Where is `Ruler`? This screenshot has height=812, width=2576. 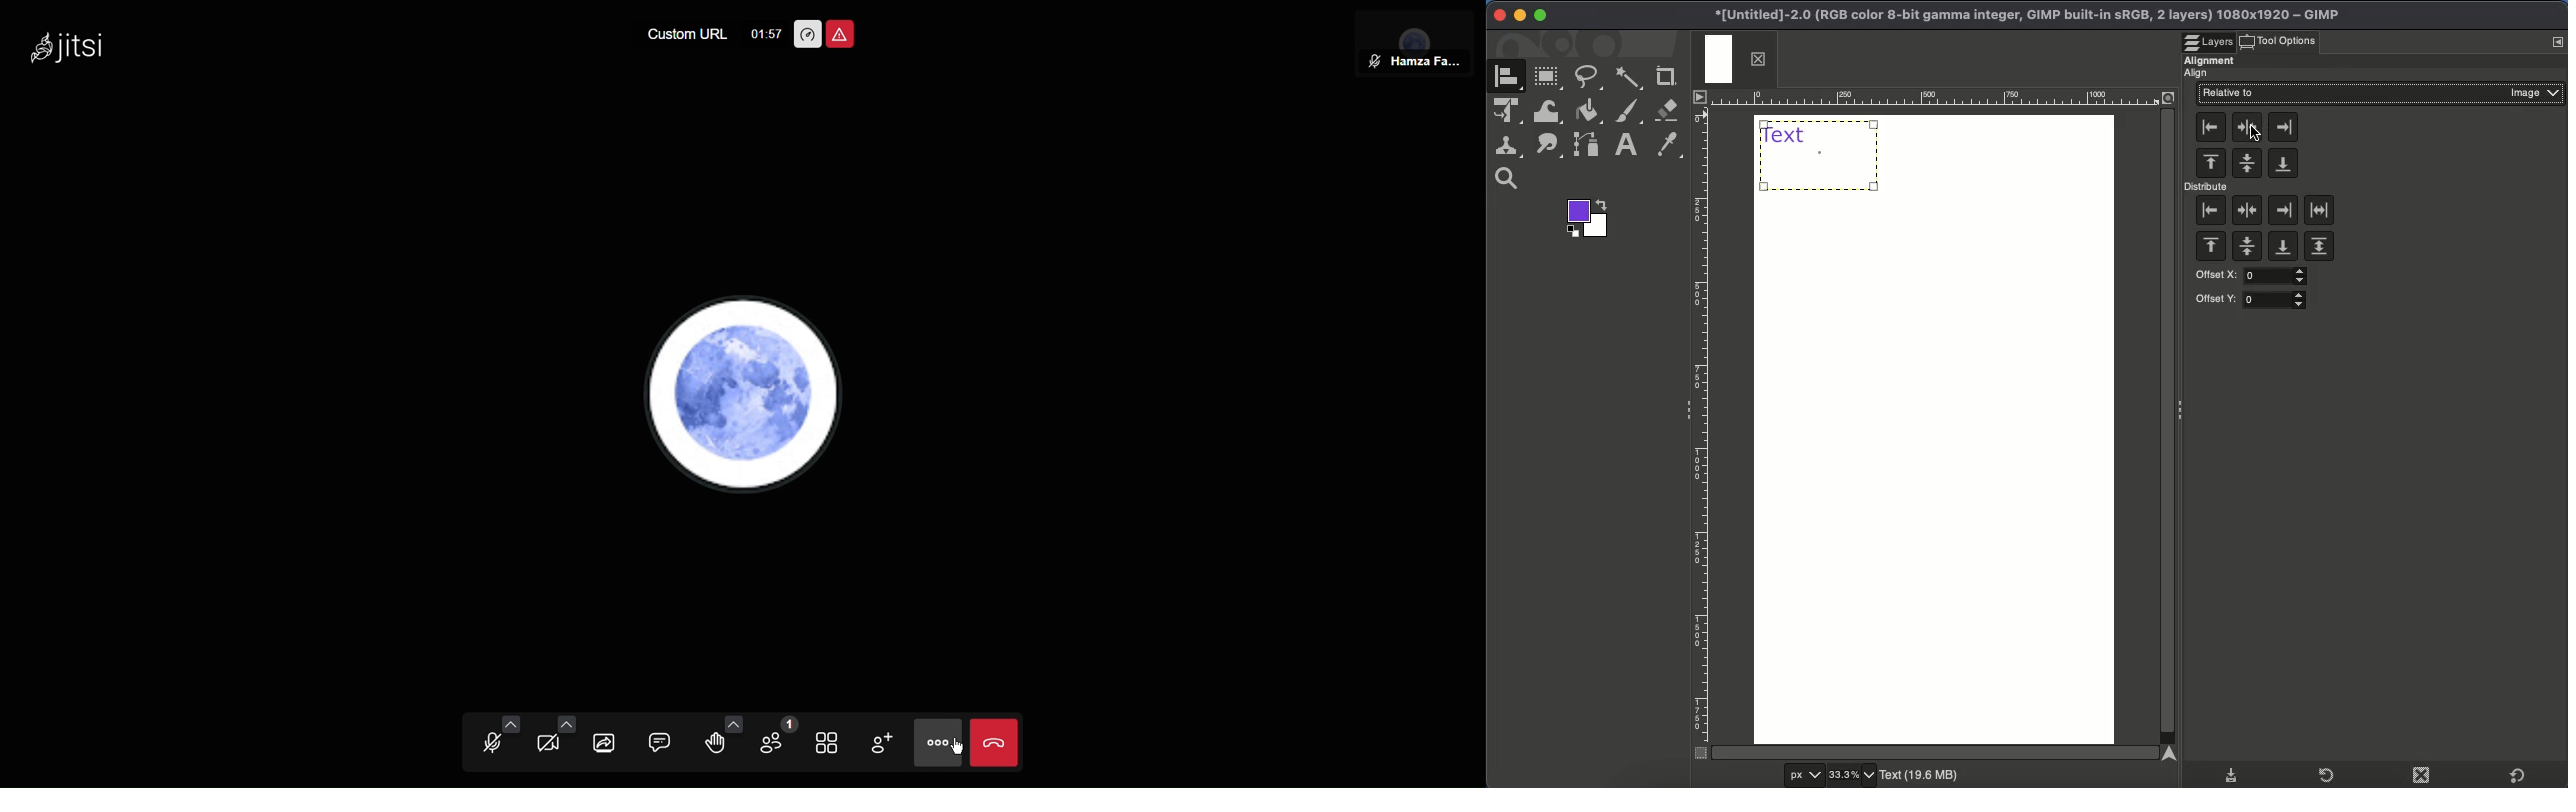
Ruler is located at coordinates (1700, 423).